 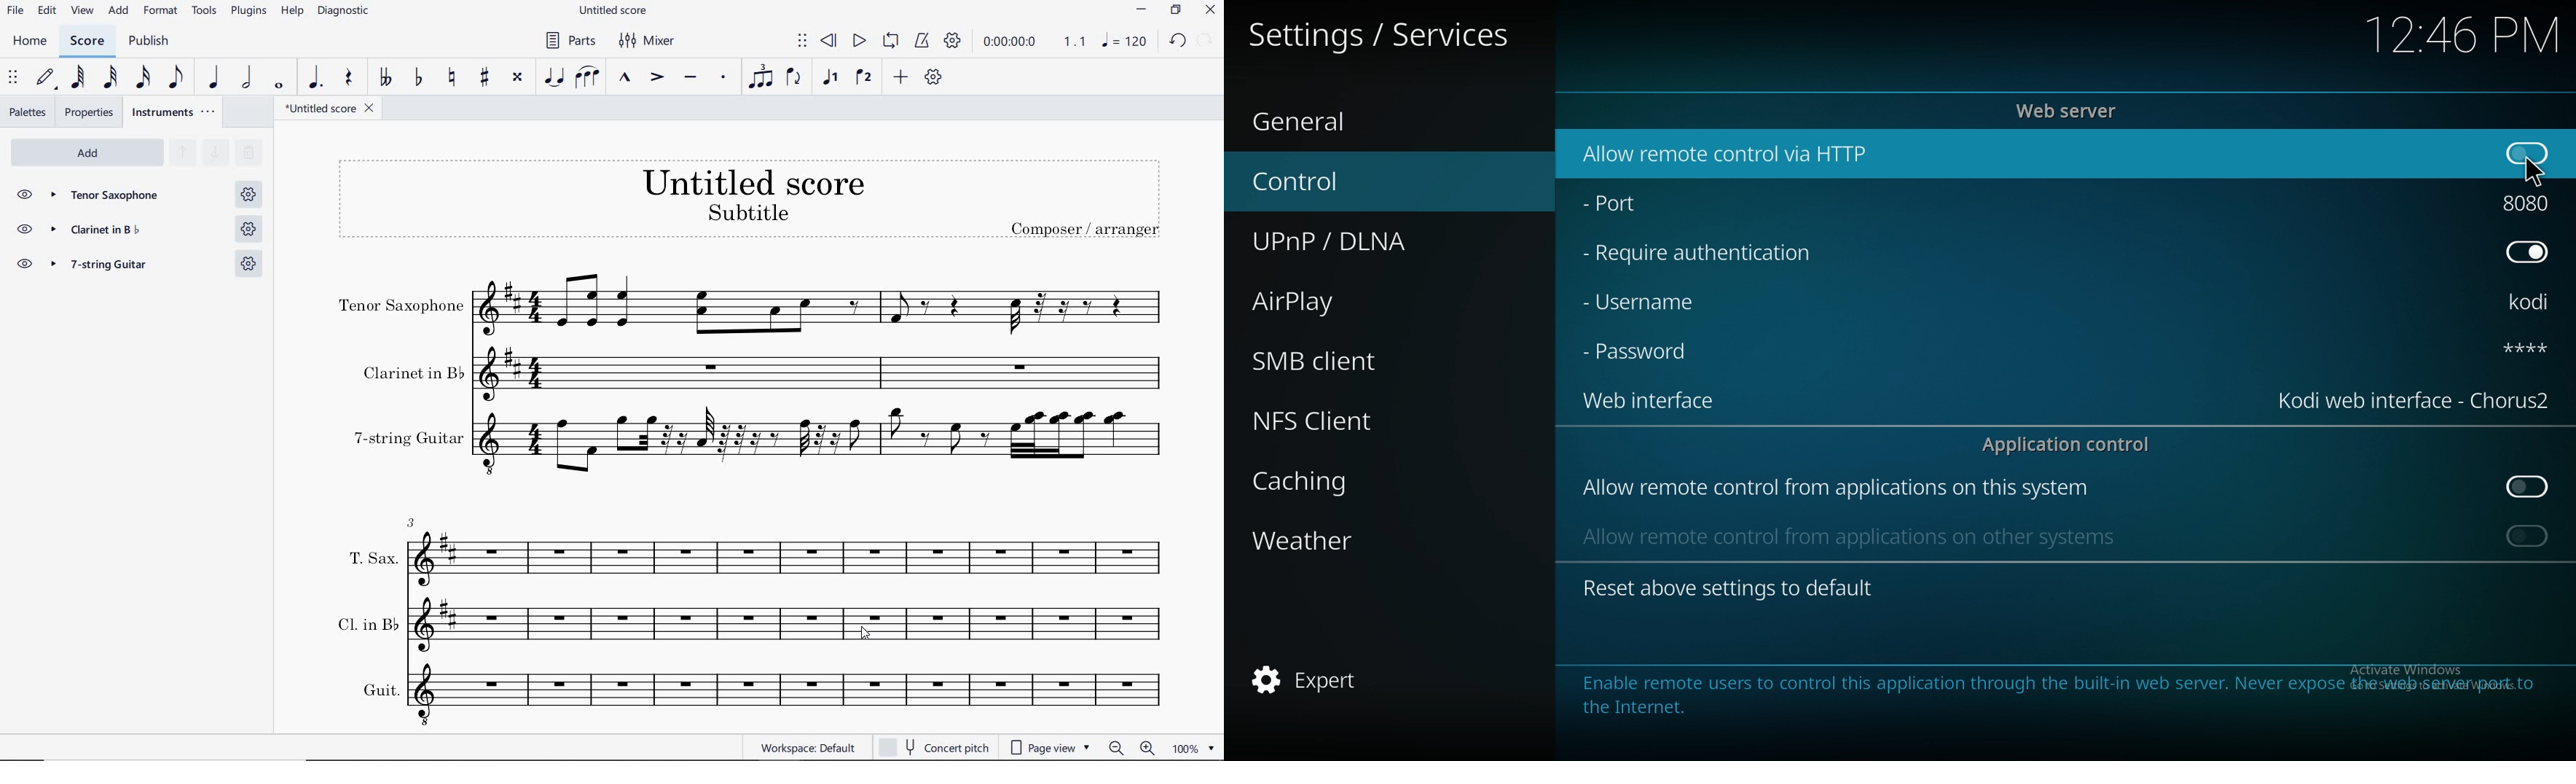 What do you see at coordinates (750, 441) in the screenshot?
I see `INSTRUMENT: 7-STRING GUITAR` at bounding box center [750, 441].